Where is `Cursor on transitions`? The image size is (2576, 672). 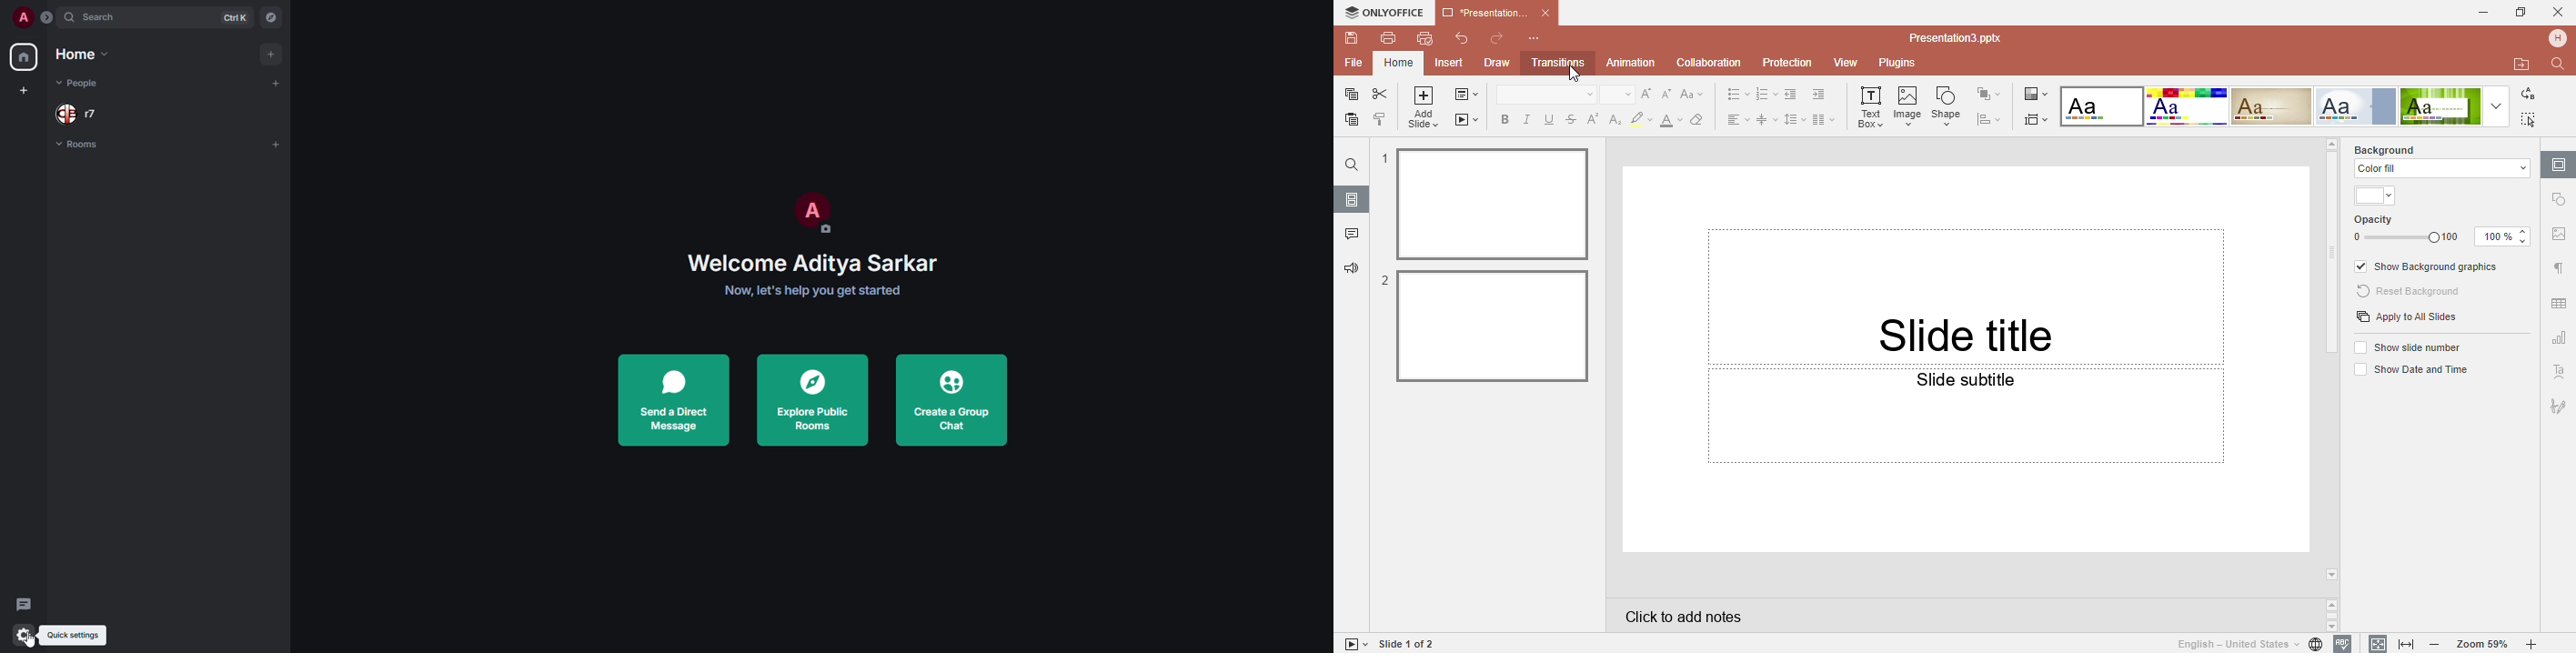
Cursor on transitions is located at coordinates (1582, 76).